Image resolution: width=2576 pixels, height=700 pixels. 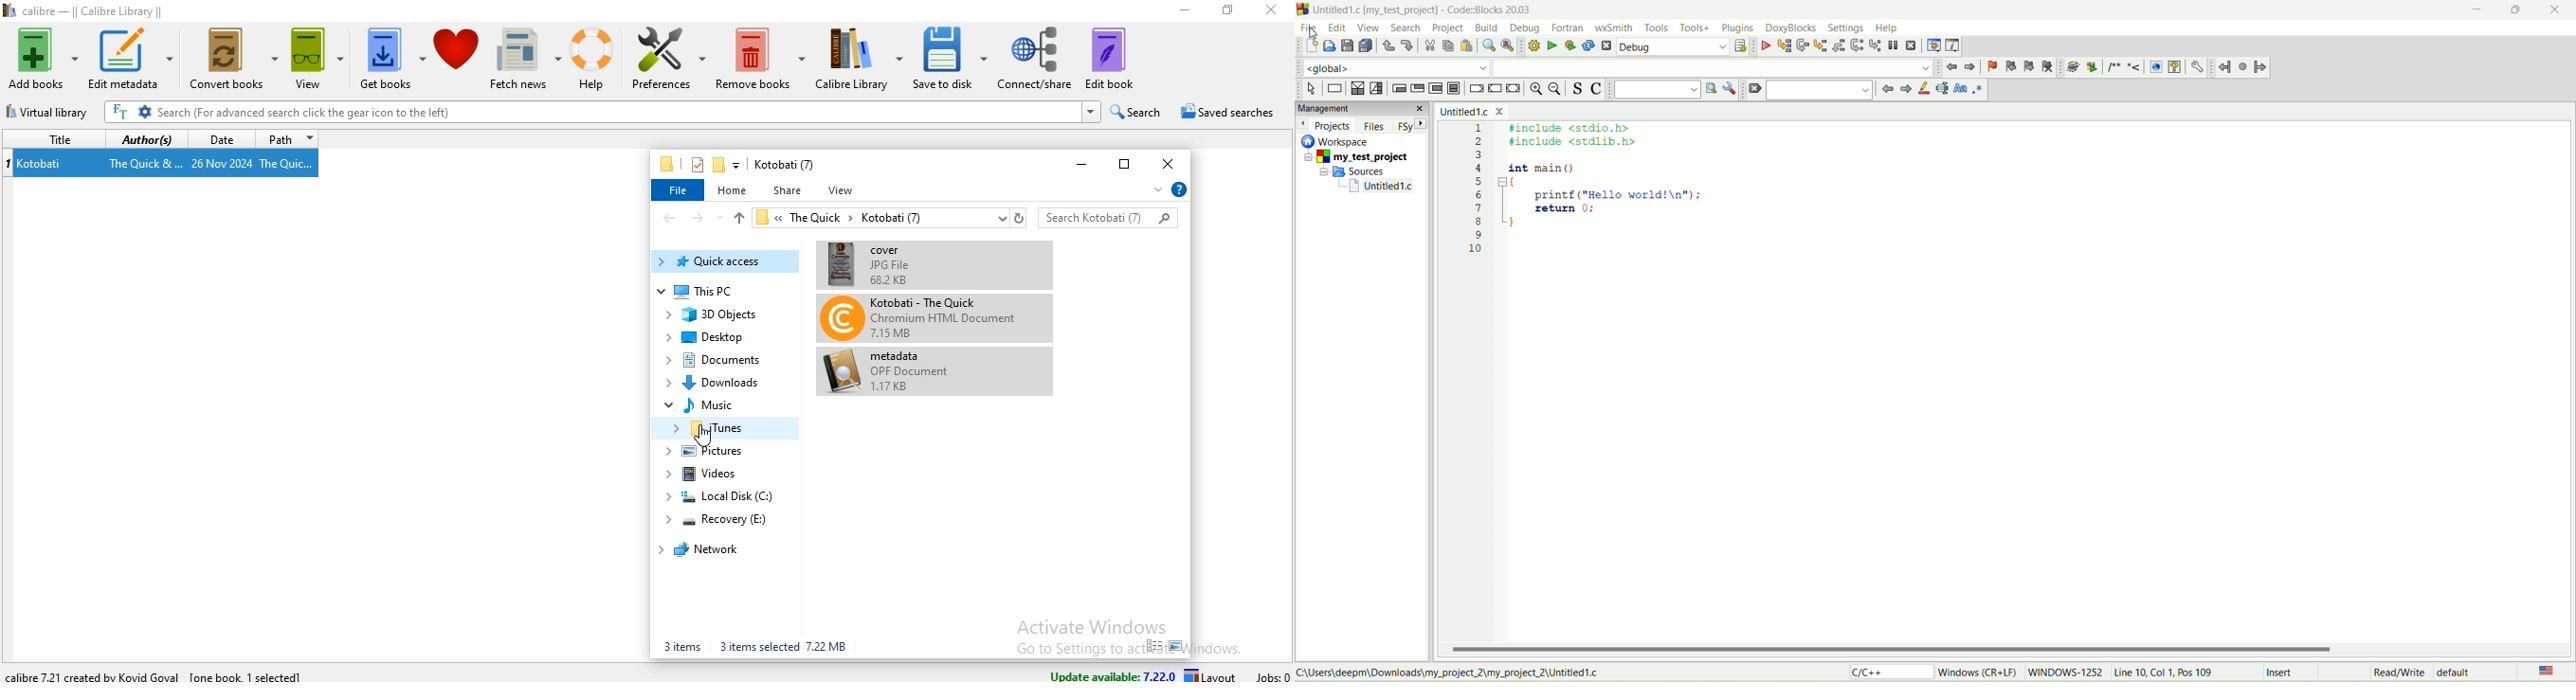 What do you see at coordinates (1494, 88) in the screenshot?
I see `continue instruction` at bounding box center [1494, 88].